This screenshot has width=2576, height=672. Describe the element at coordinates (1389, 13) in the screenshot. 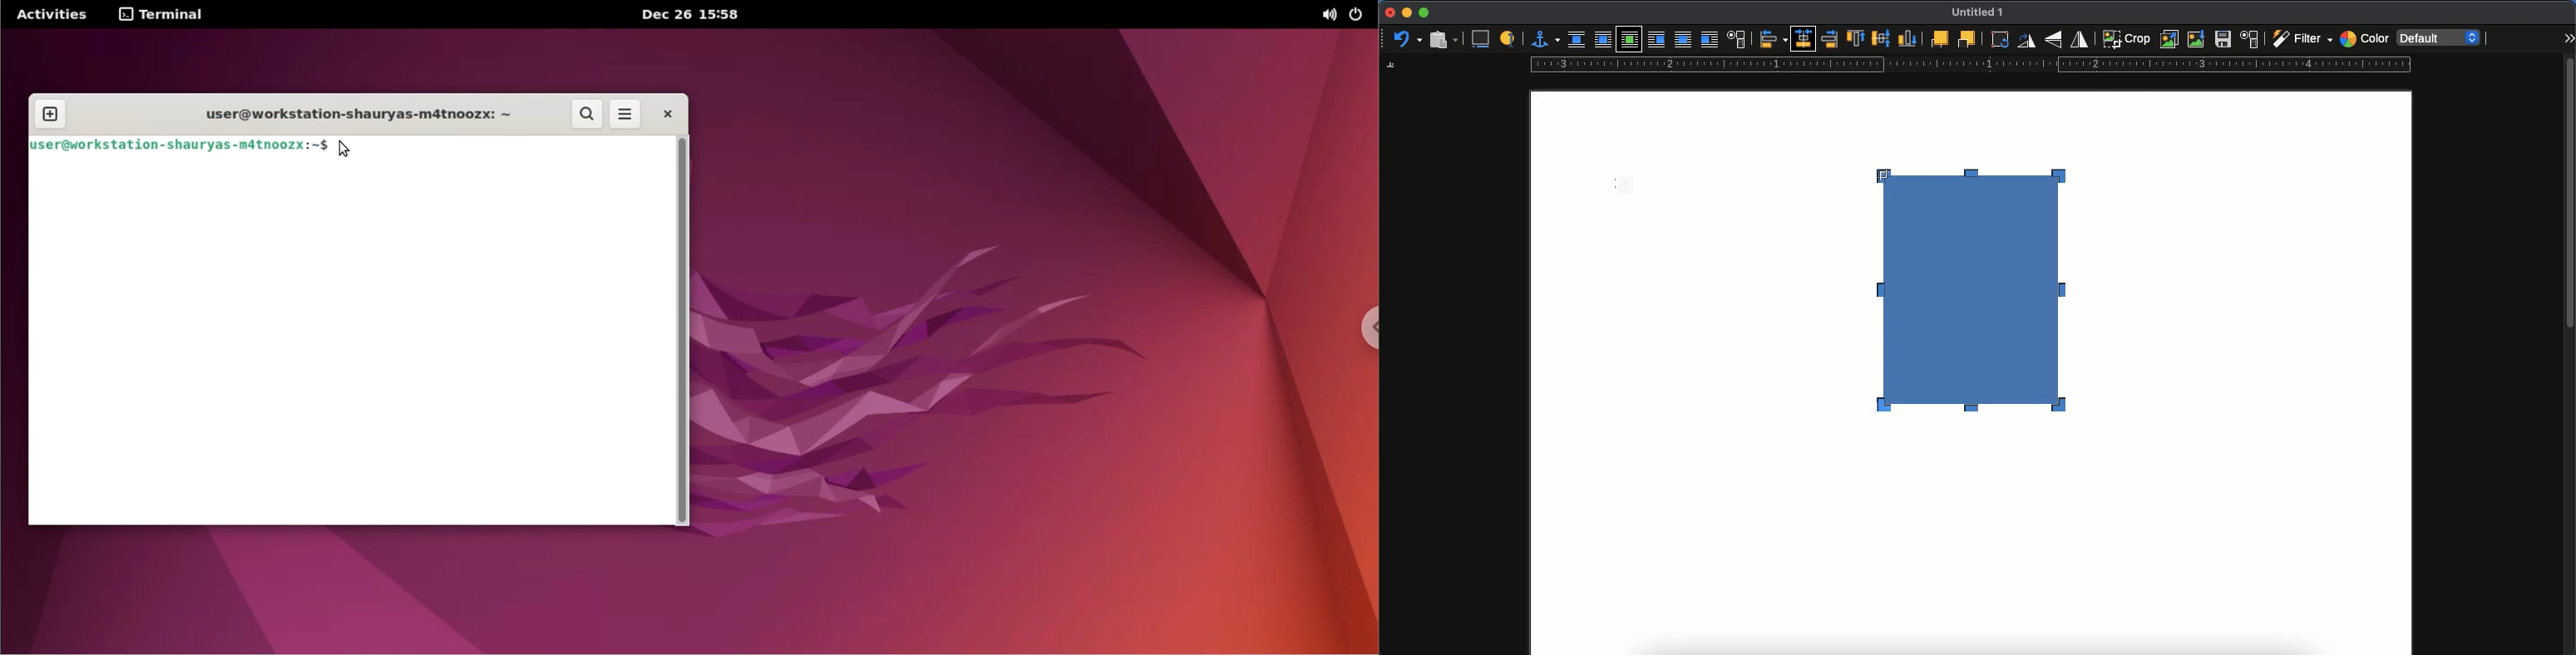

I see `close` at that location.